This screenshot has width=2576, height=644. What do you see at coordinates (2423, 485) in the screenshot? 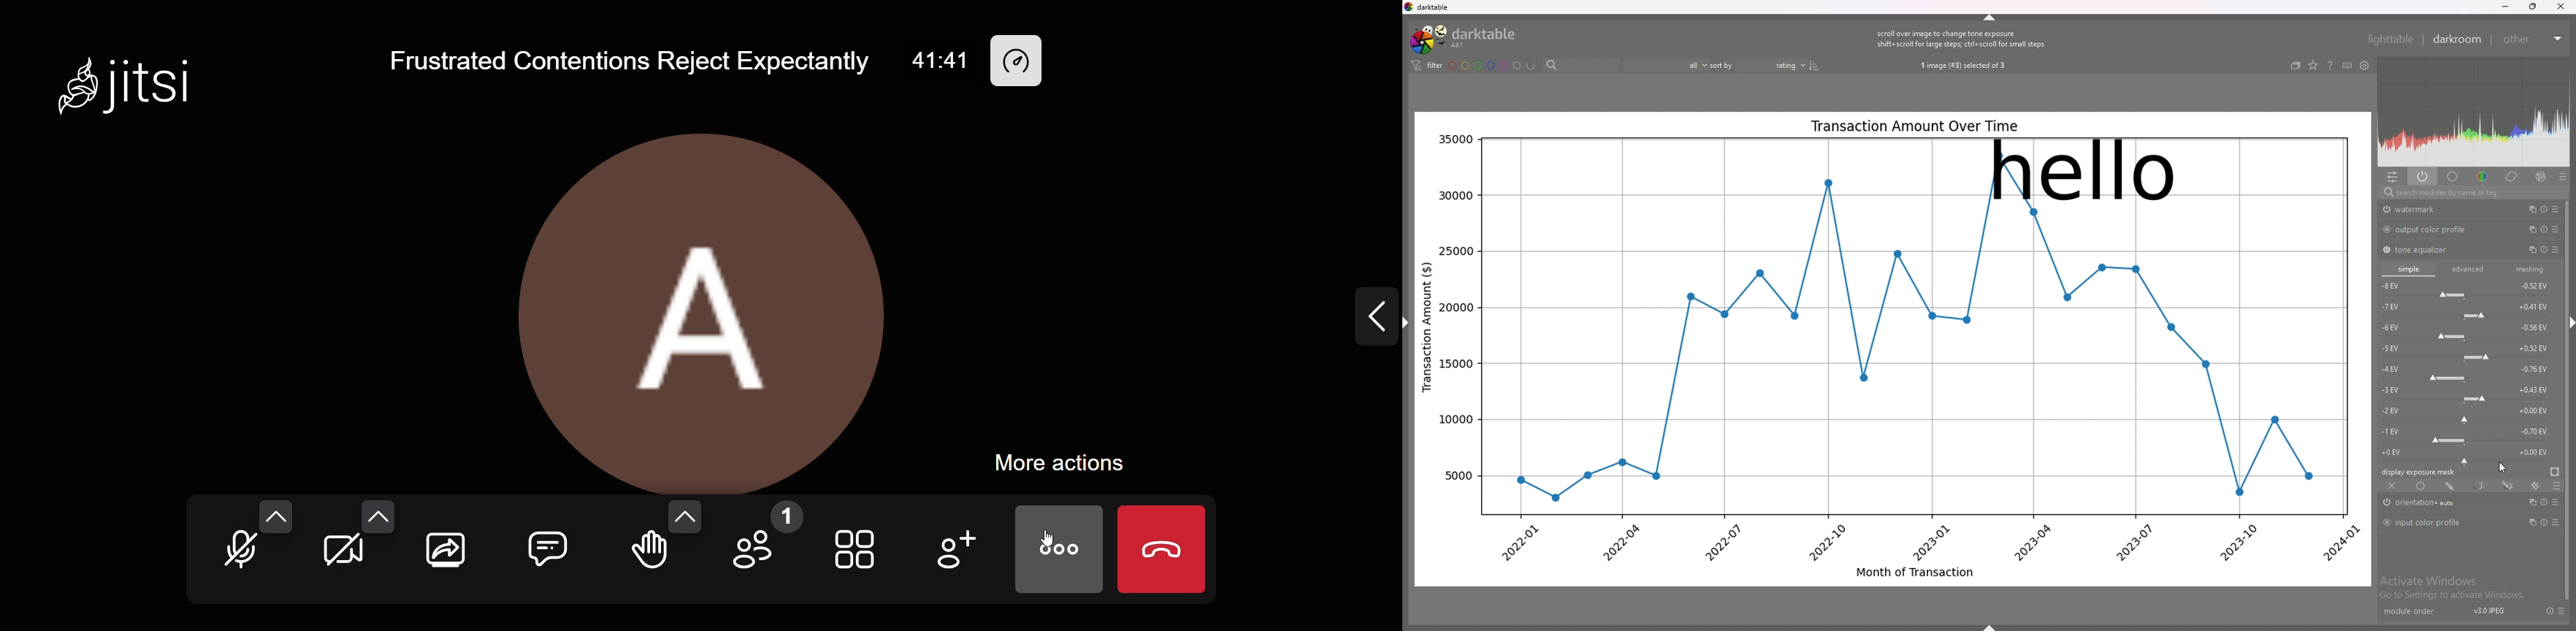
I see `uniformly` at bounding box center [2423, 485].